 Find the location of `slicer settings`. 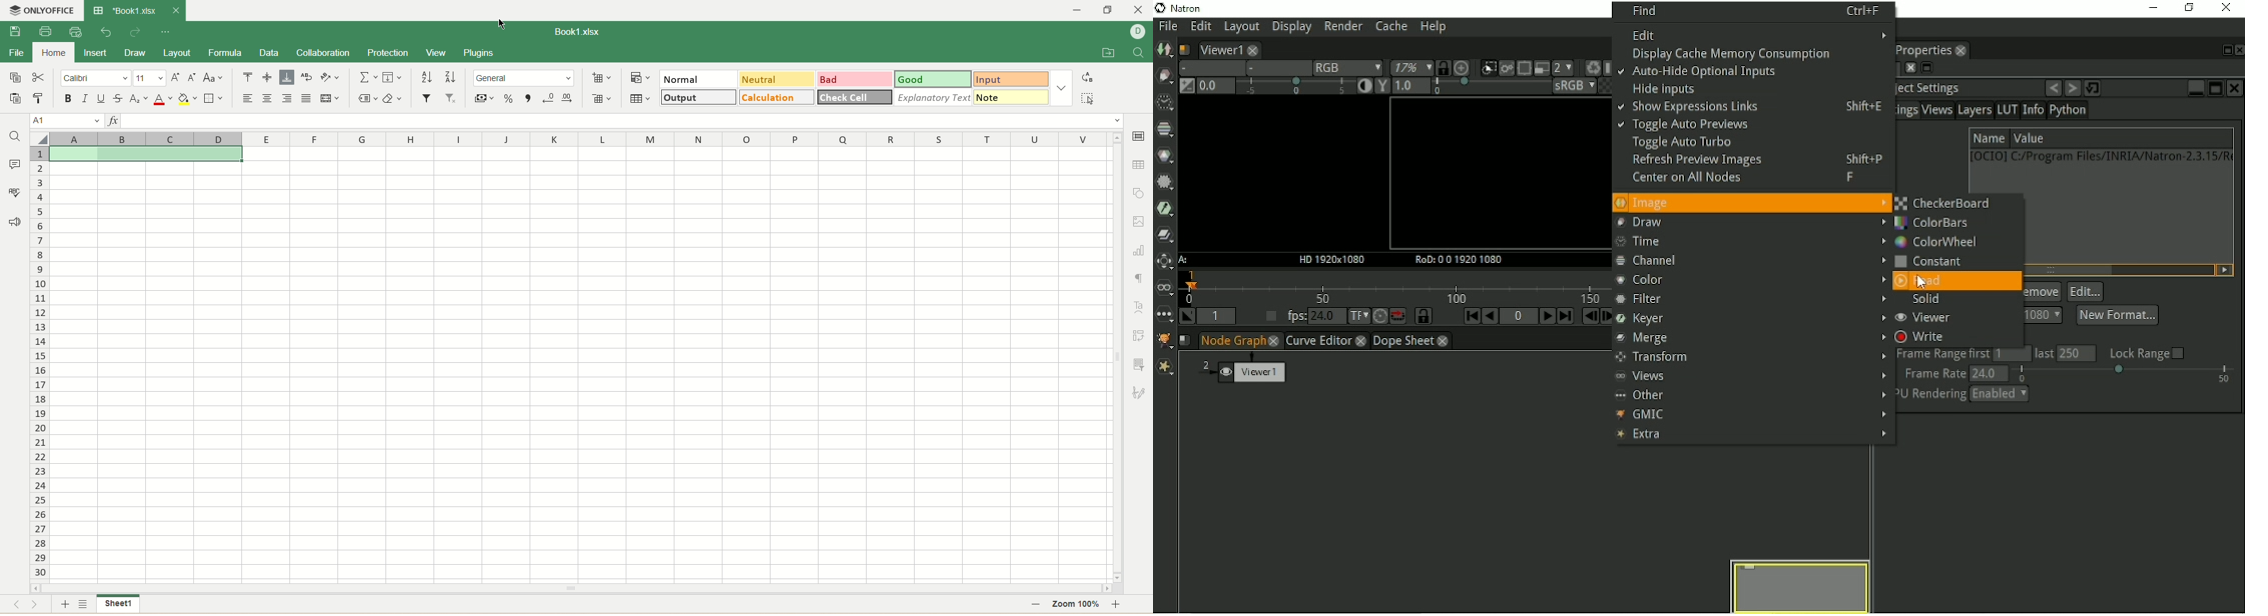

slicer settings is located at coordinates (1141, 365).